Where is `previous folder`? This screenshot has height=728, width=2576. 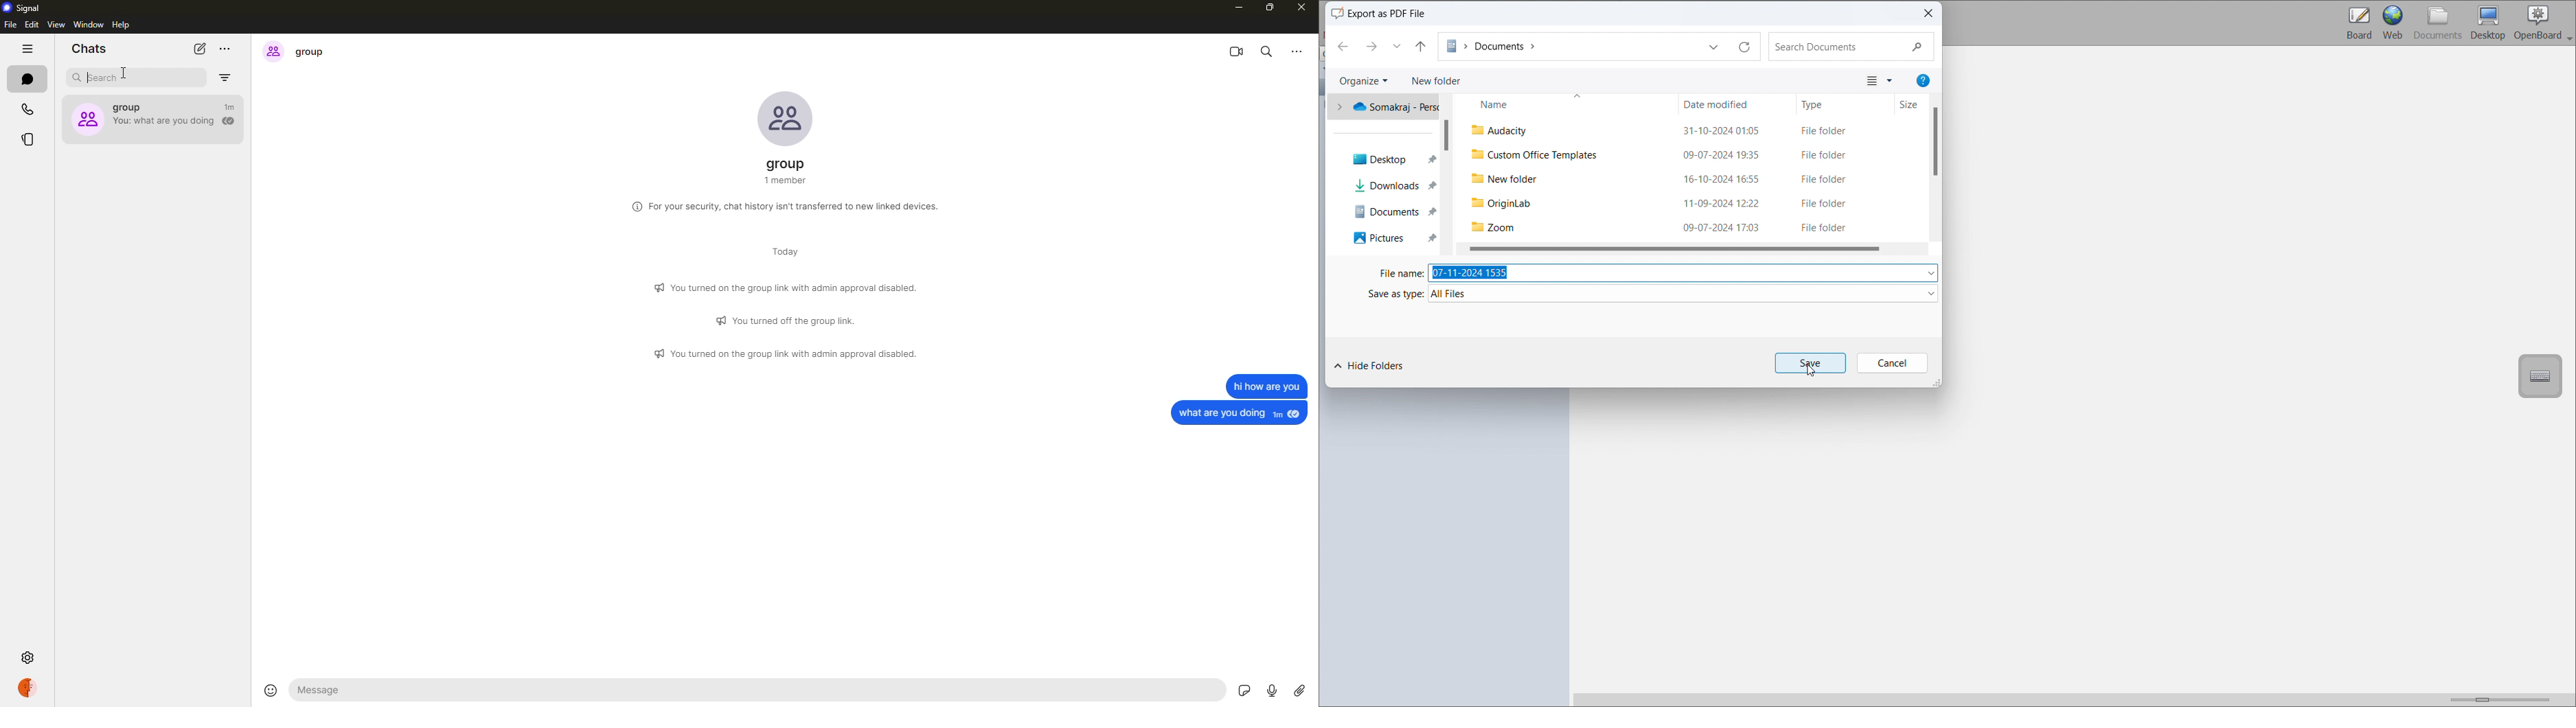 previous folder is located at coordinates (1342, 46).